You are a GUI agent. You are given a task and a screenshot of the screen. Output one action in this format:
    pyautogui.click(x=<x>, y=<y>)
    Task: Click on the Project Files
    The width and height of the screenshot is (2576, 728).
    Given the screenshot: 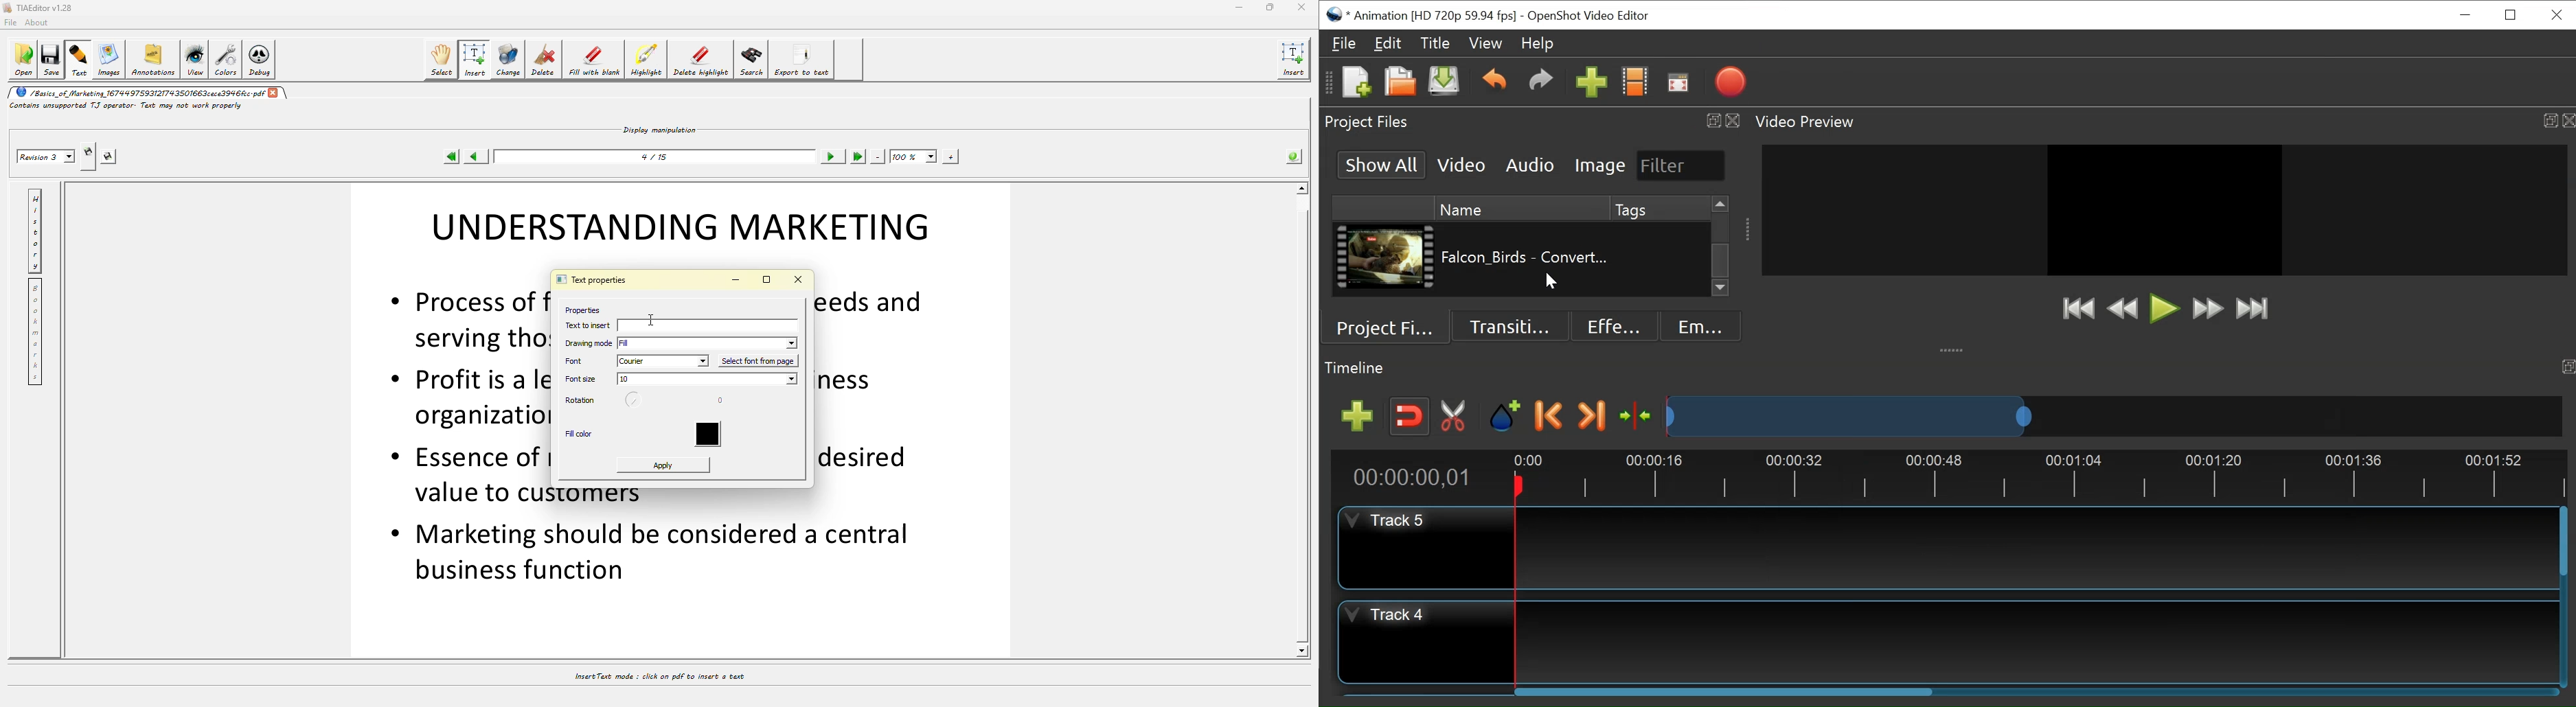 What is the action you would take?
    pyautogui.click(x=1387, y=327)
    